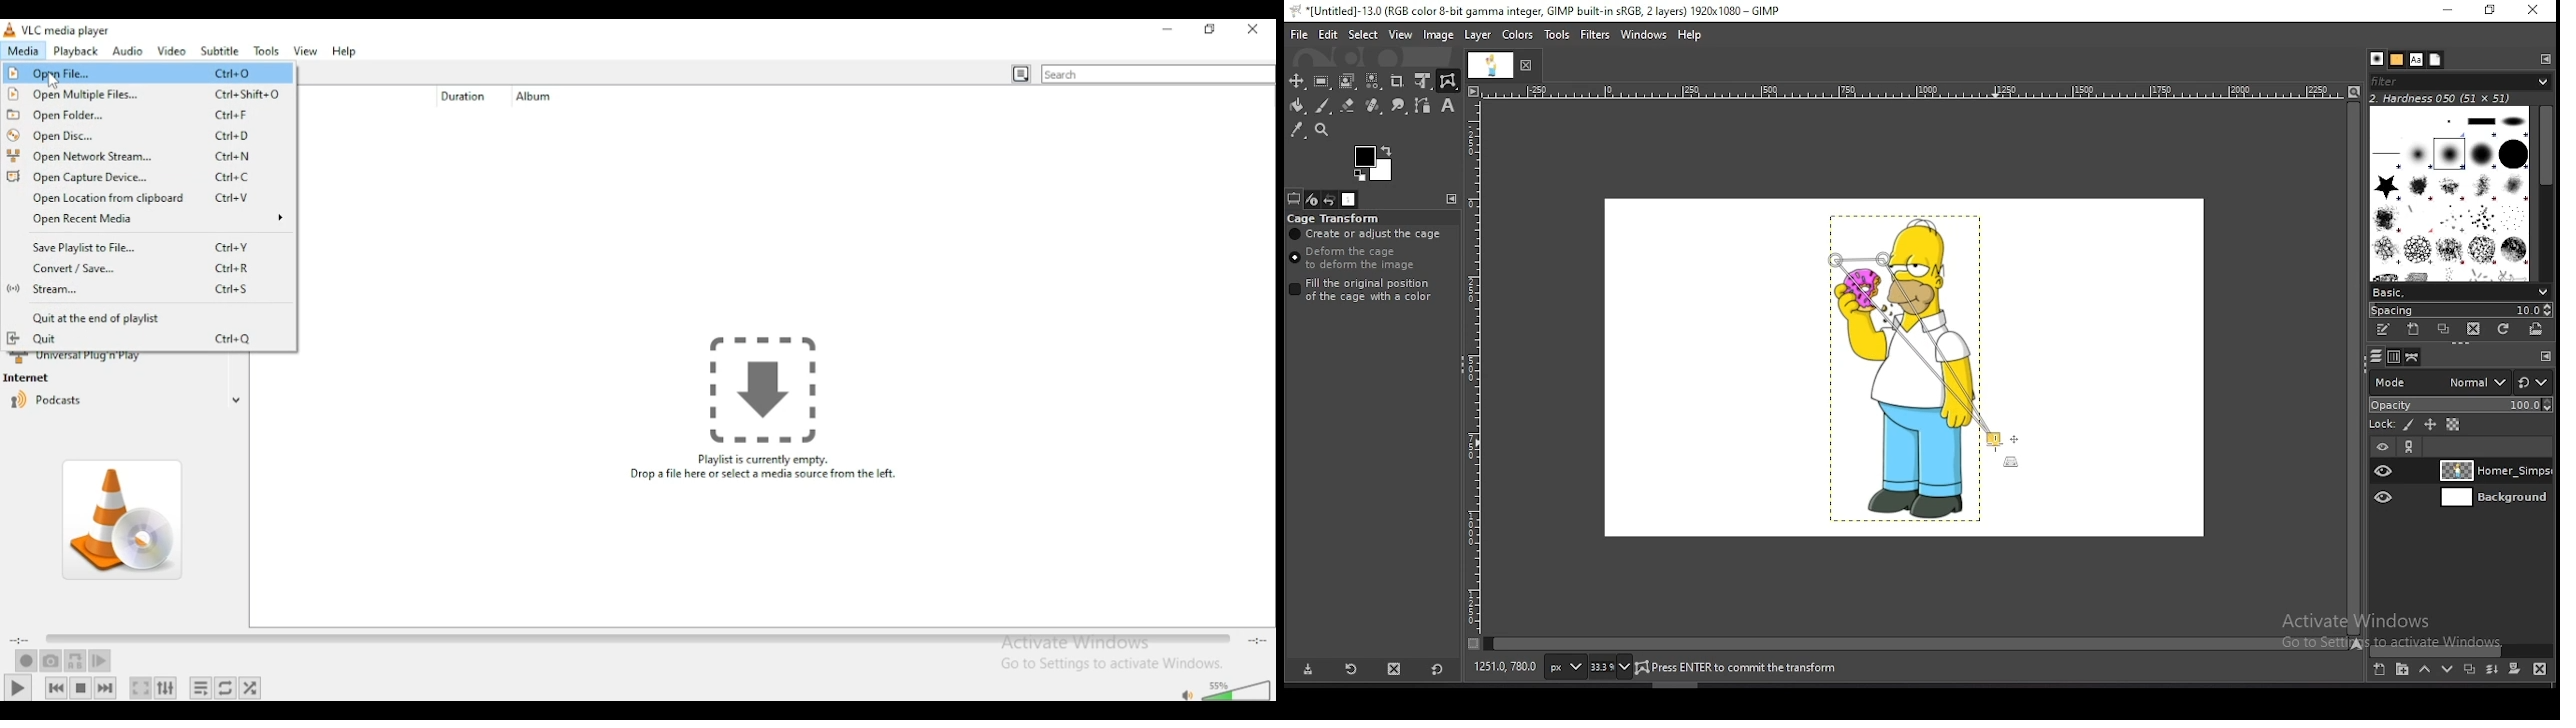  What do you see at coordinates (1541, 11) in the screenshot?
I see `*[untitled]-13.0 (rgb color 8-bit gamma integer, gimp built-in sRGB, 2 layers) 1920x1080 - gimp` at bounding box center [1541, 11].